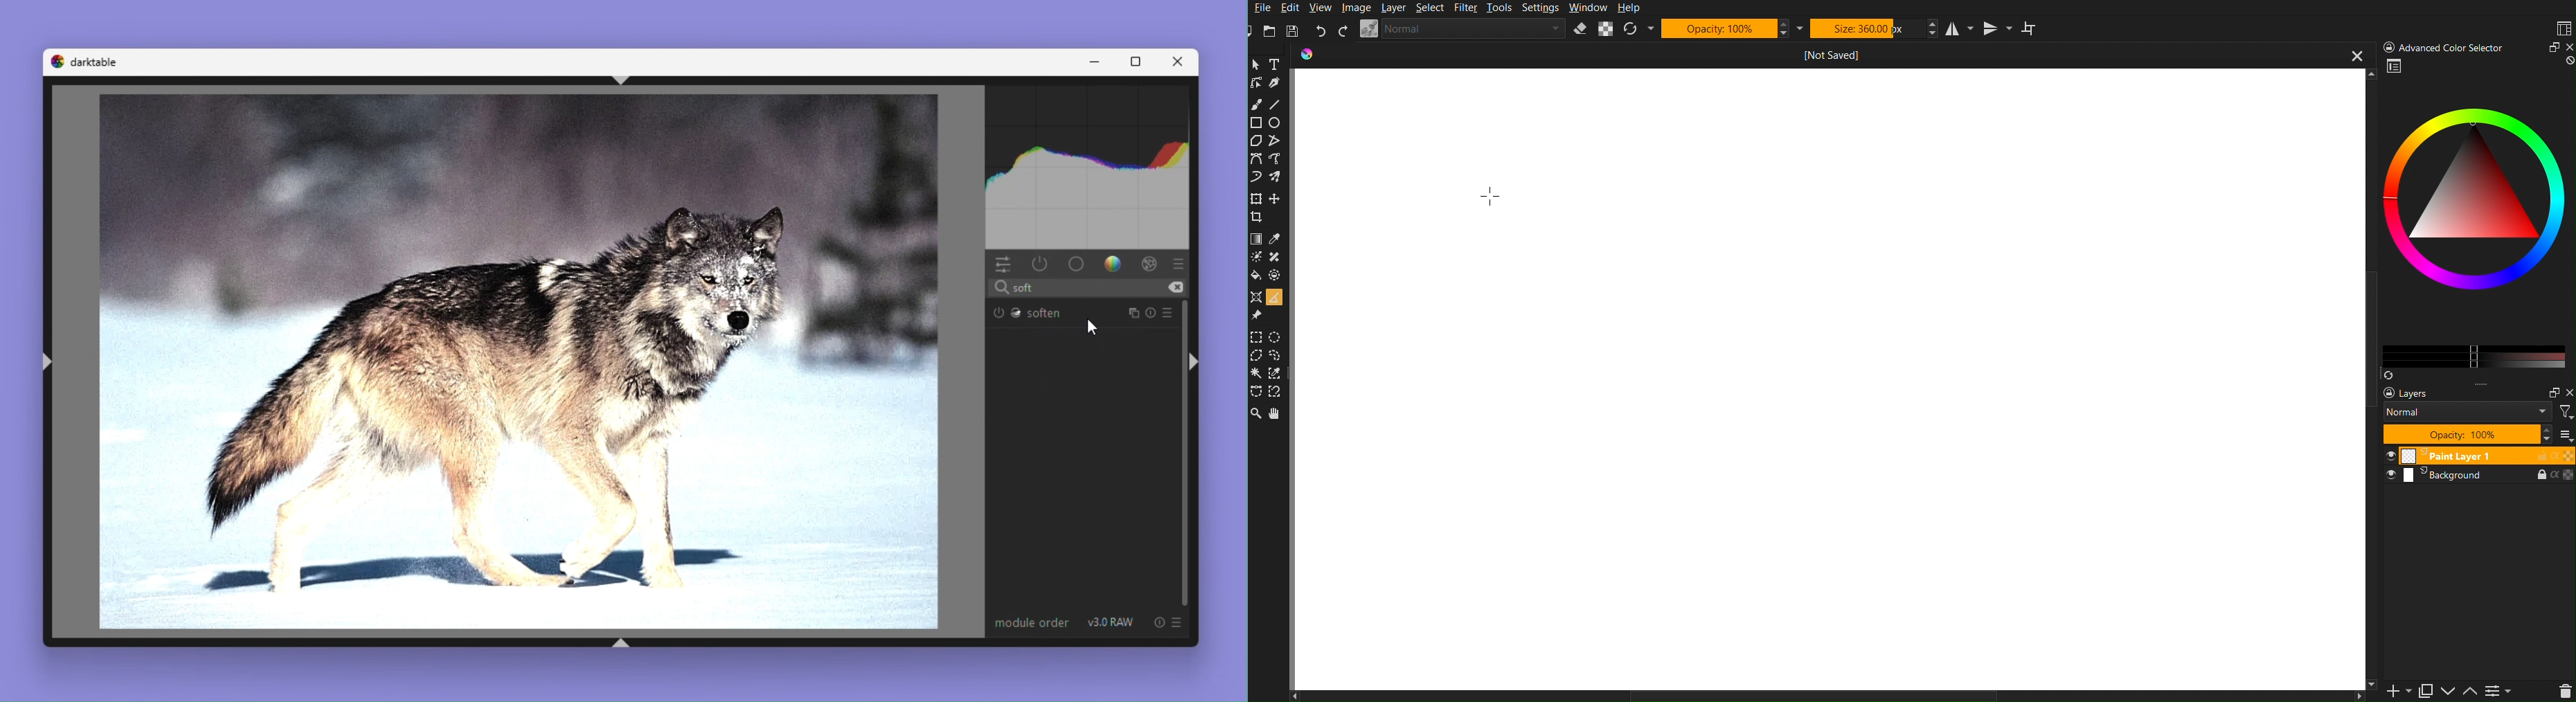 The height and width of the screenshot is (728, 2576). I want to click on Opacity, so click(1733, 28).